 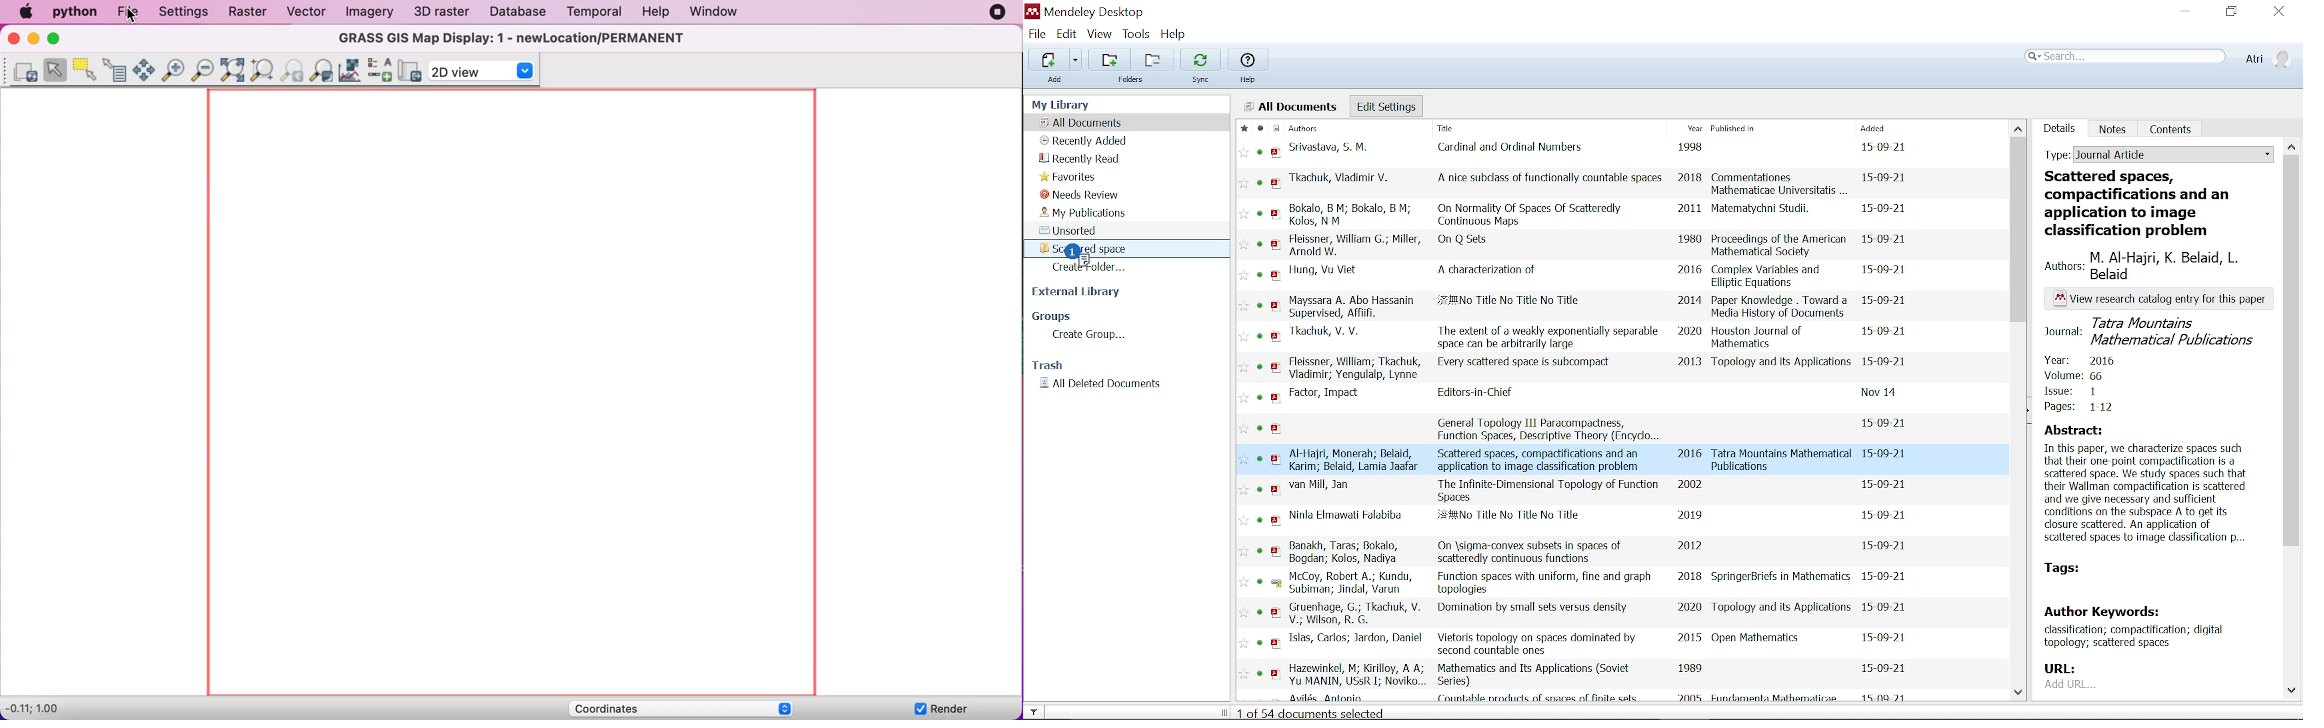 I want to click on year, so click(x=2082, y=359).